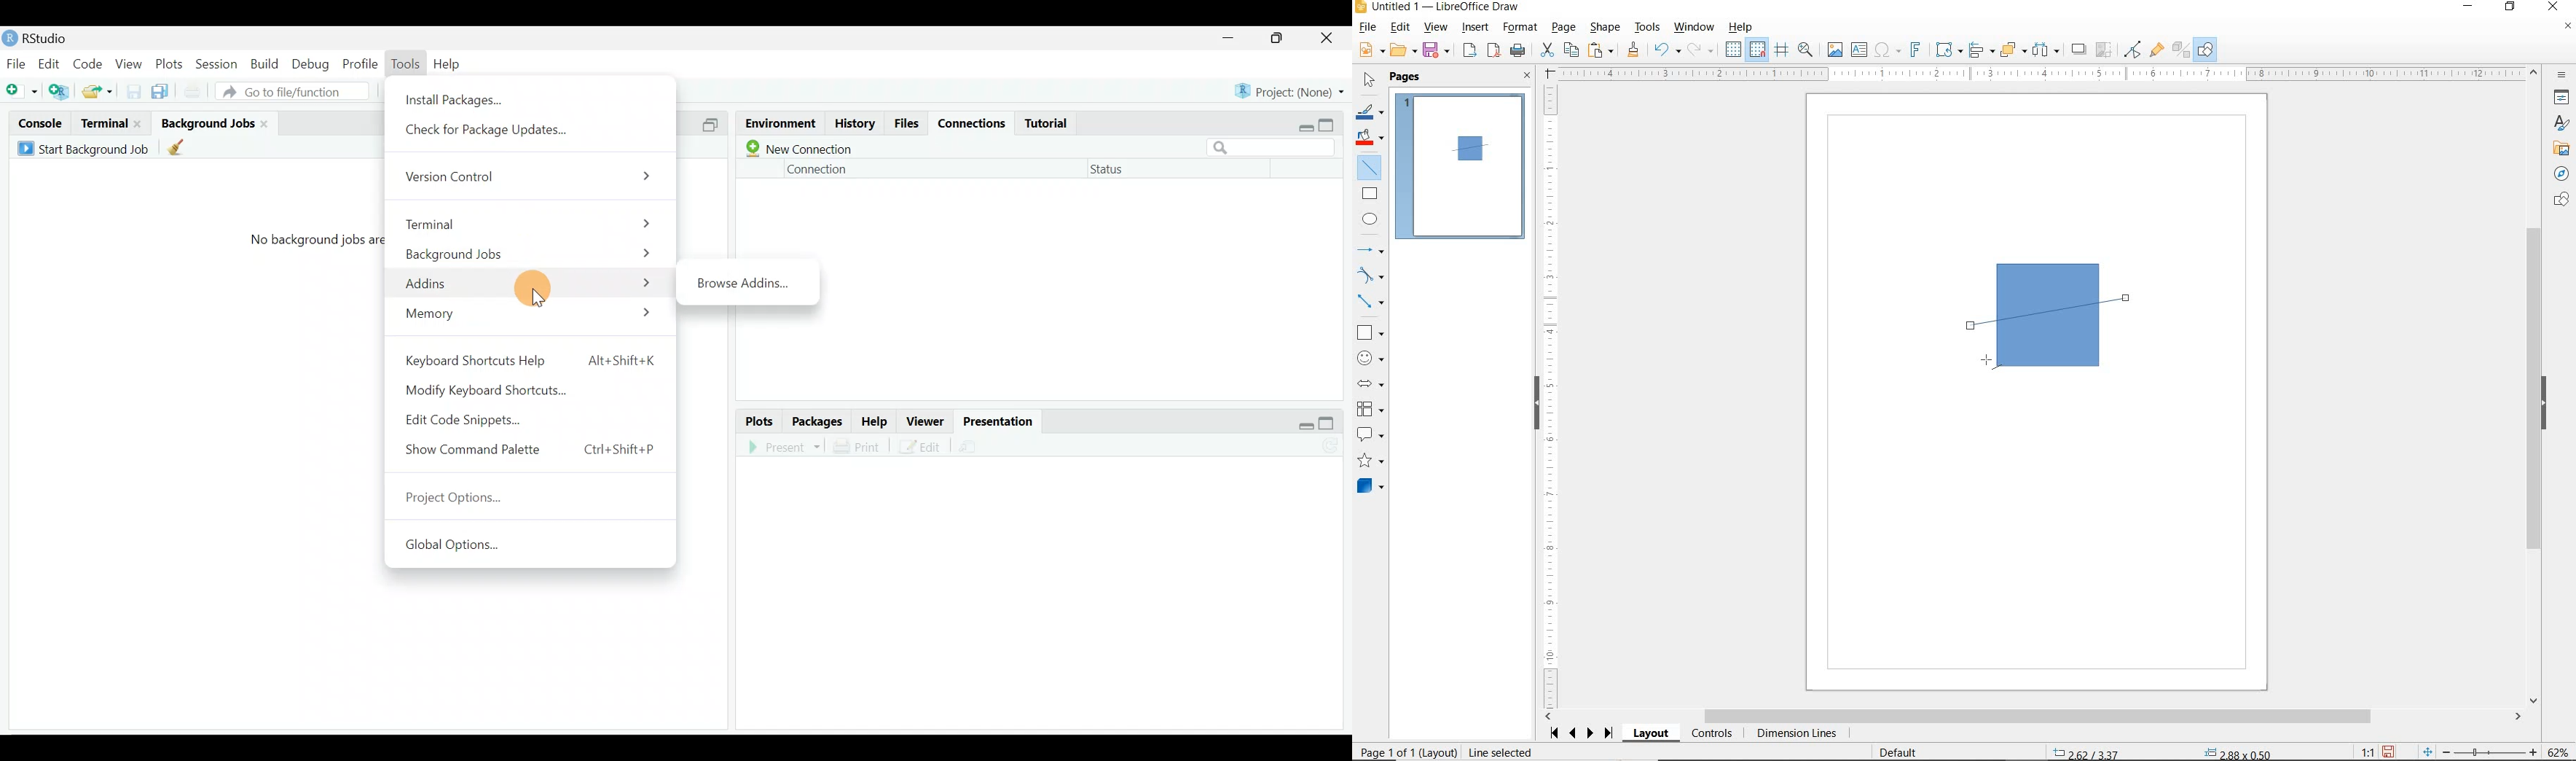 The width and height of the screenshot is (2576, 784). What do you see at coordinates (1366, 28) in the screenshot?
I see `FILE` at bounding box center [1366, 28].